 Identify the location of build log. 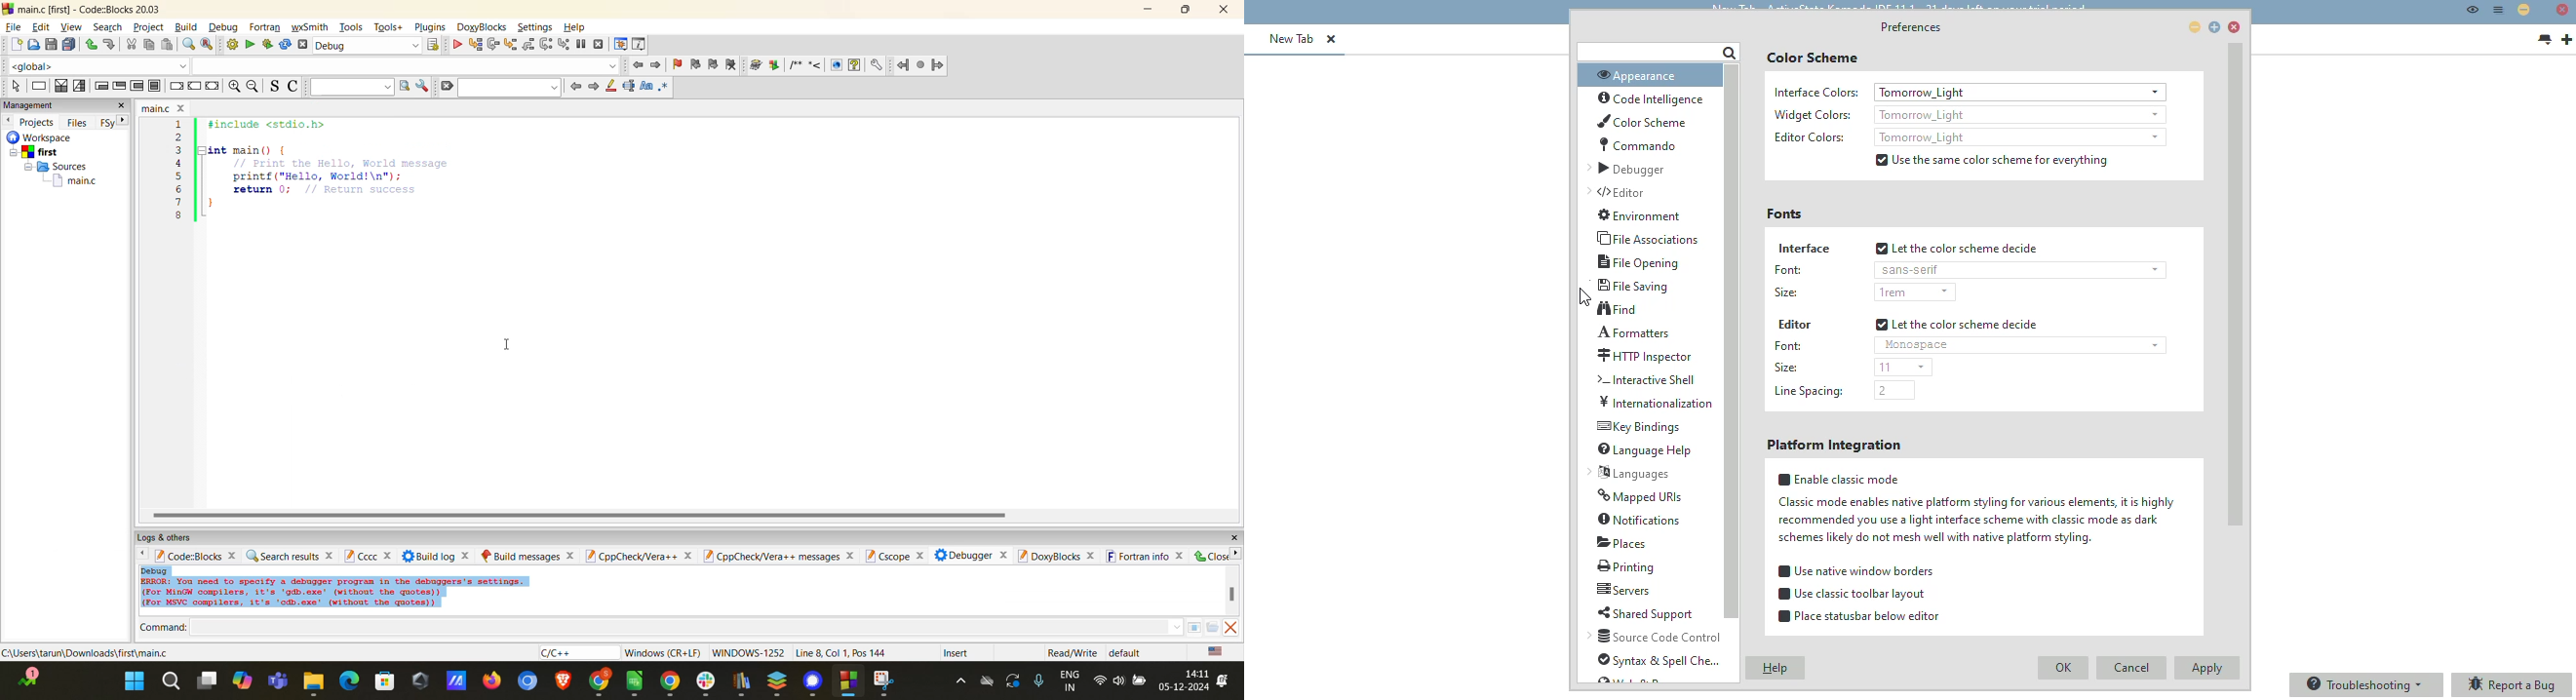
(436, 557).